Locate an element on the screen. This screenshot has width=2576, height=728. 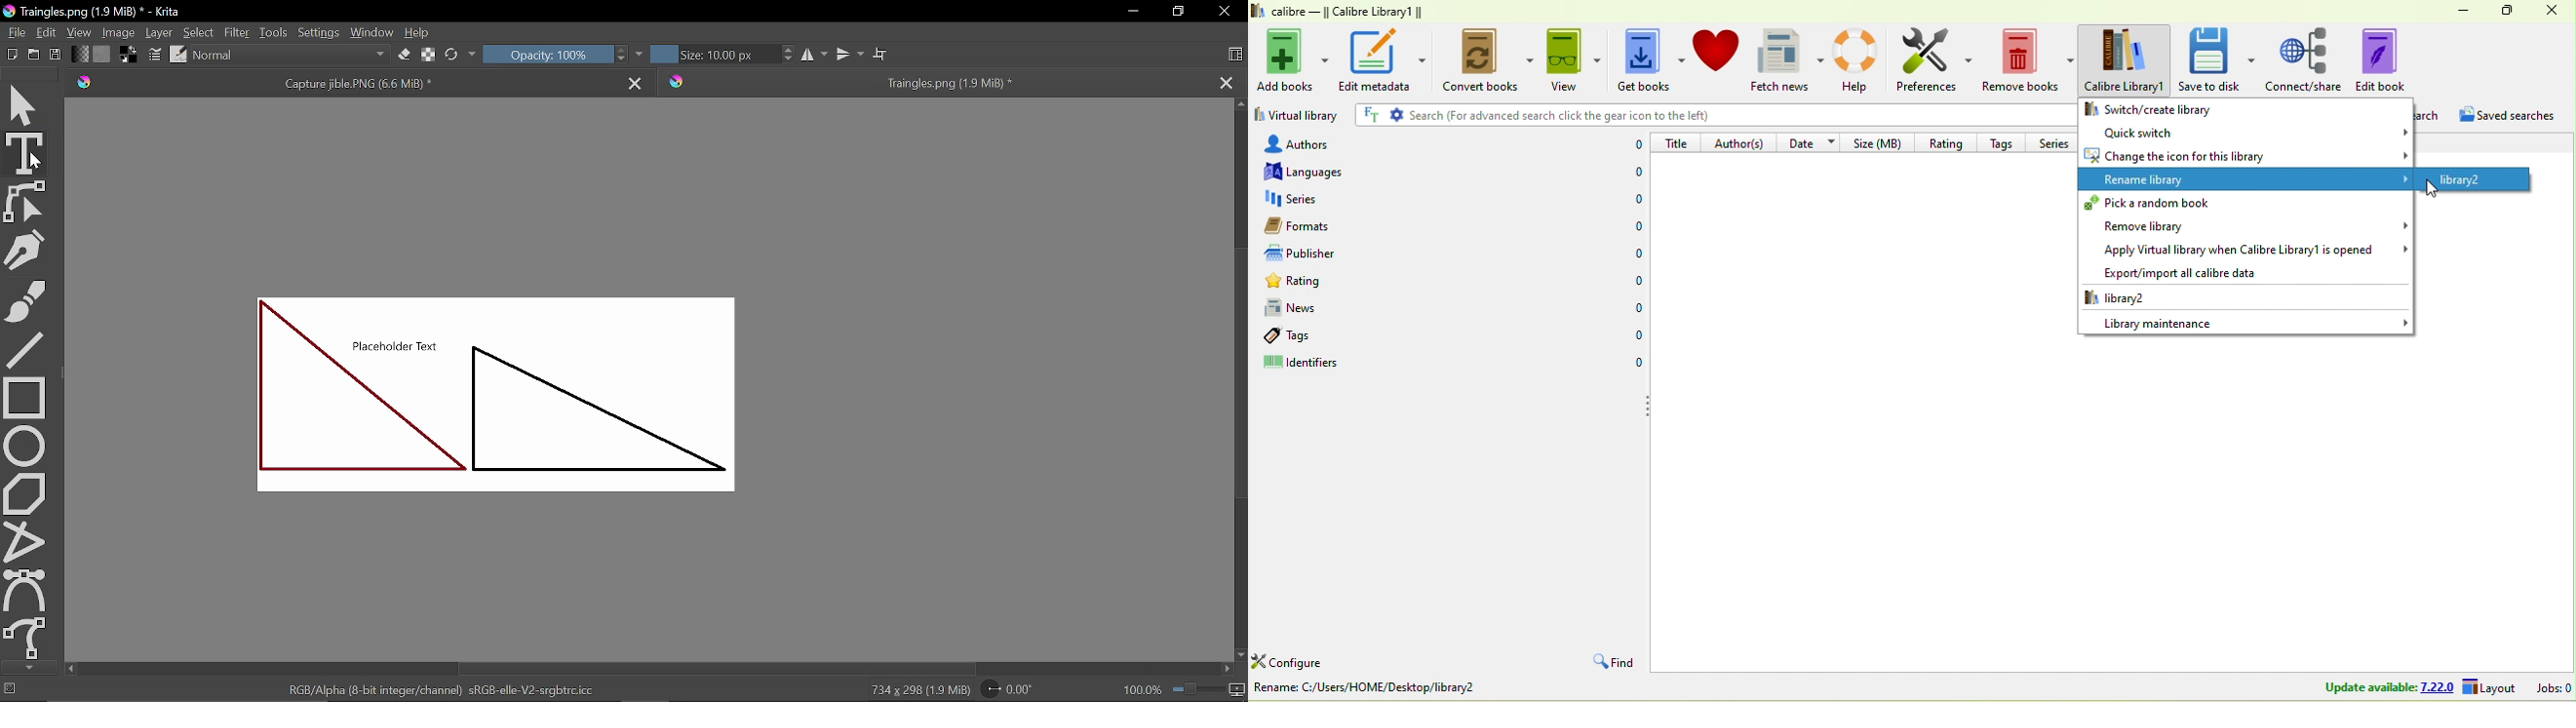
choose calibre library to work with calibrery library 1 [0 books] is located at coordinates (1440, 690).